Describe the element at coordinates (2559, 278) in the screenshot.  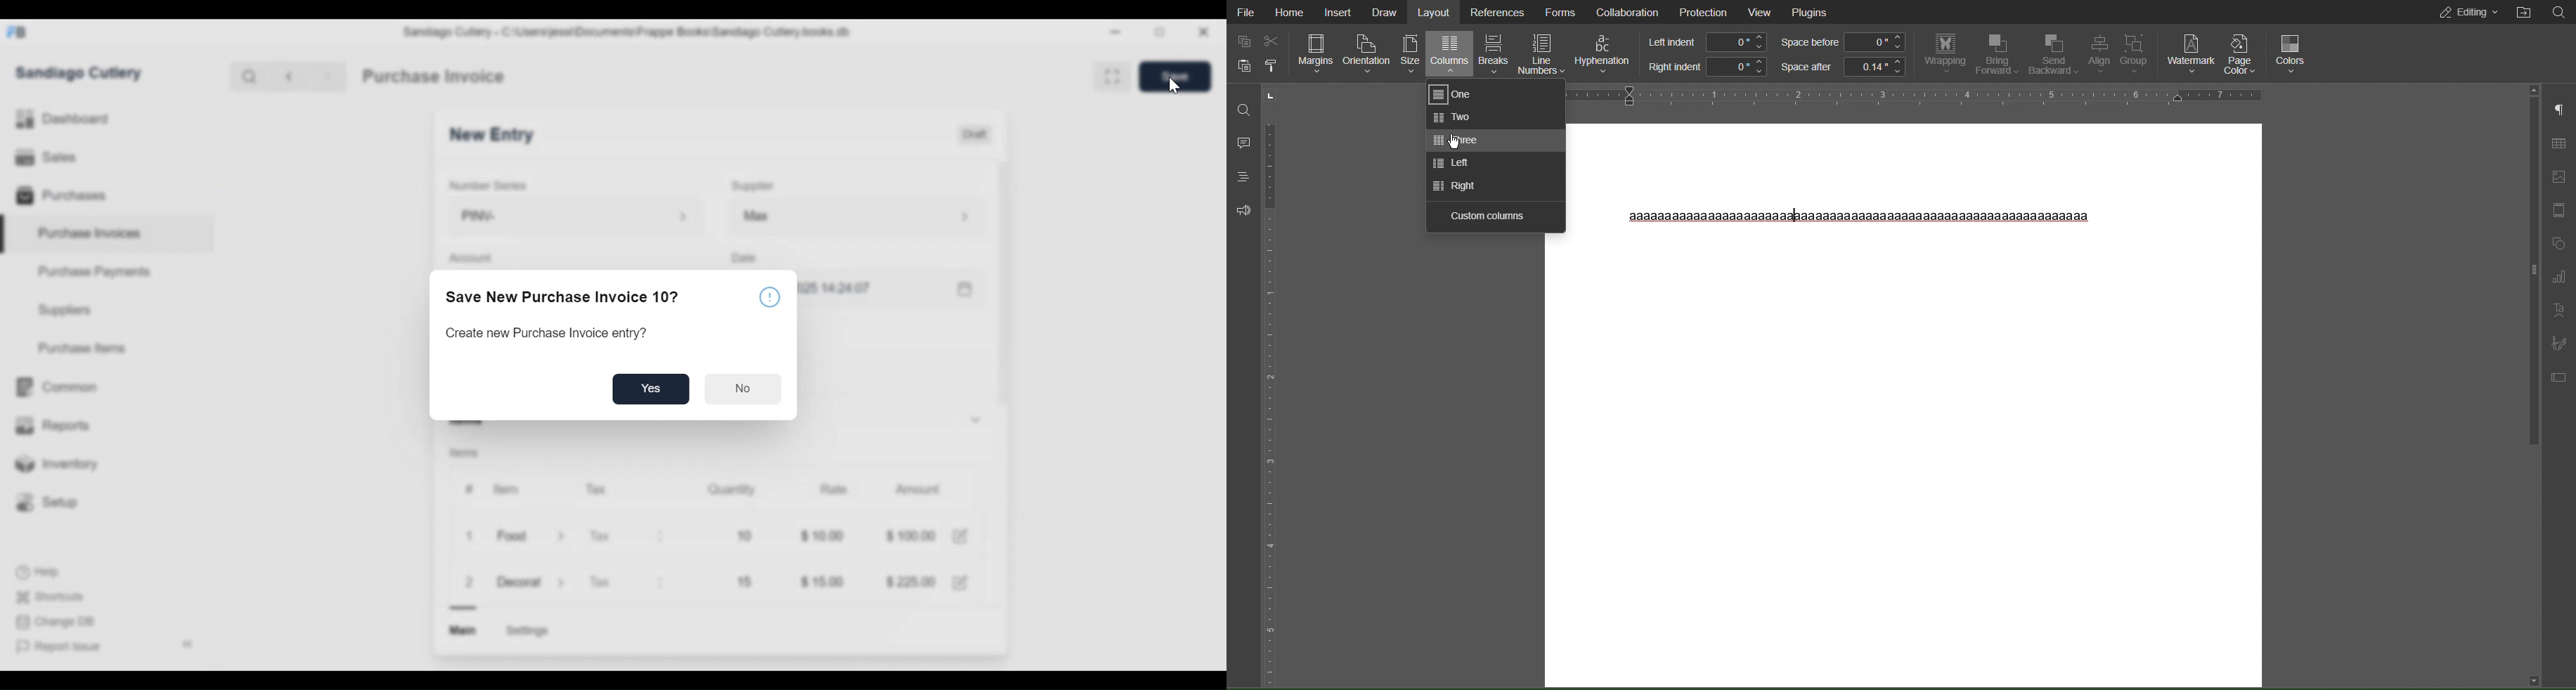
I see `Graph Settings` at that location.